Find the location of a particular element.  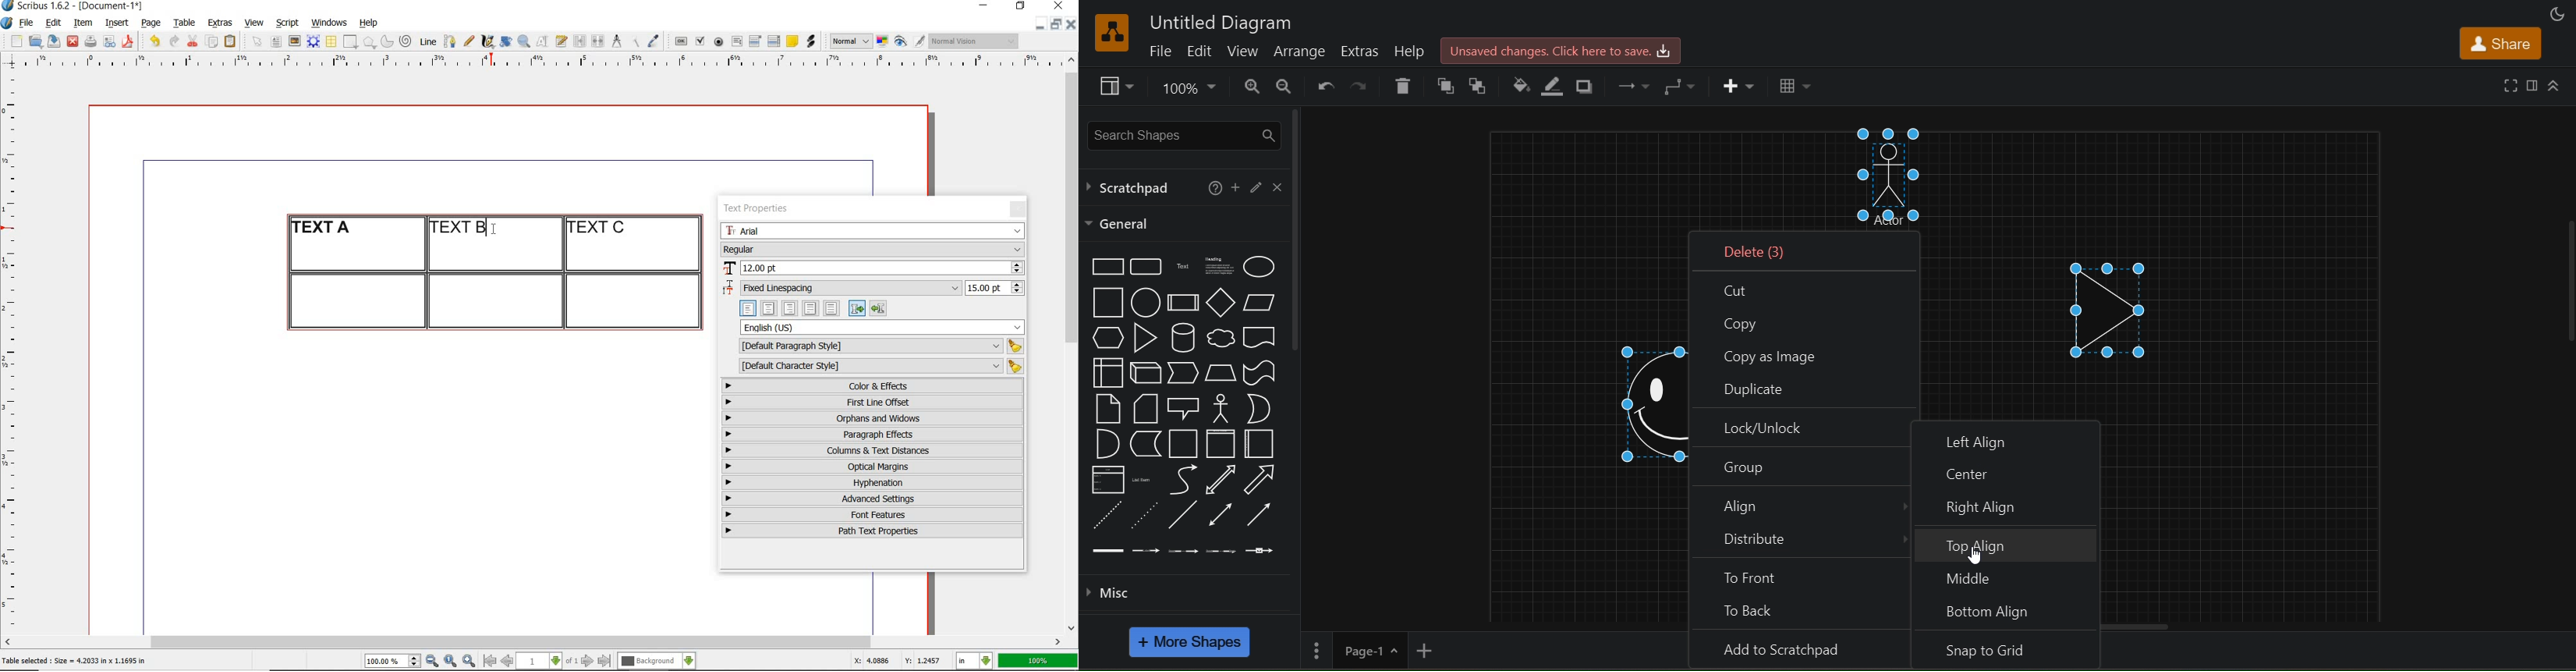

lock/unlock is located at coordinates (1802, 428).